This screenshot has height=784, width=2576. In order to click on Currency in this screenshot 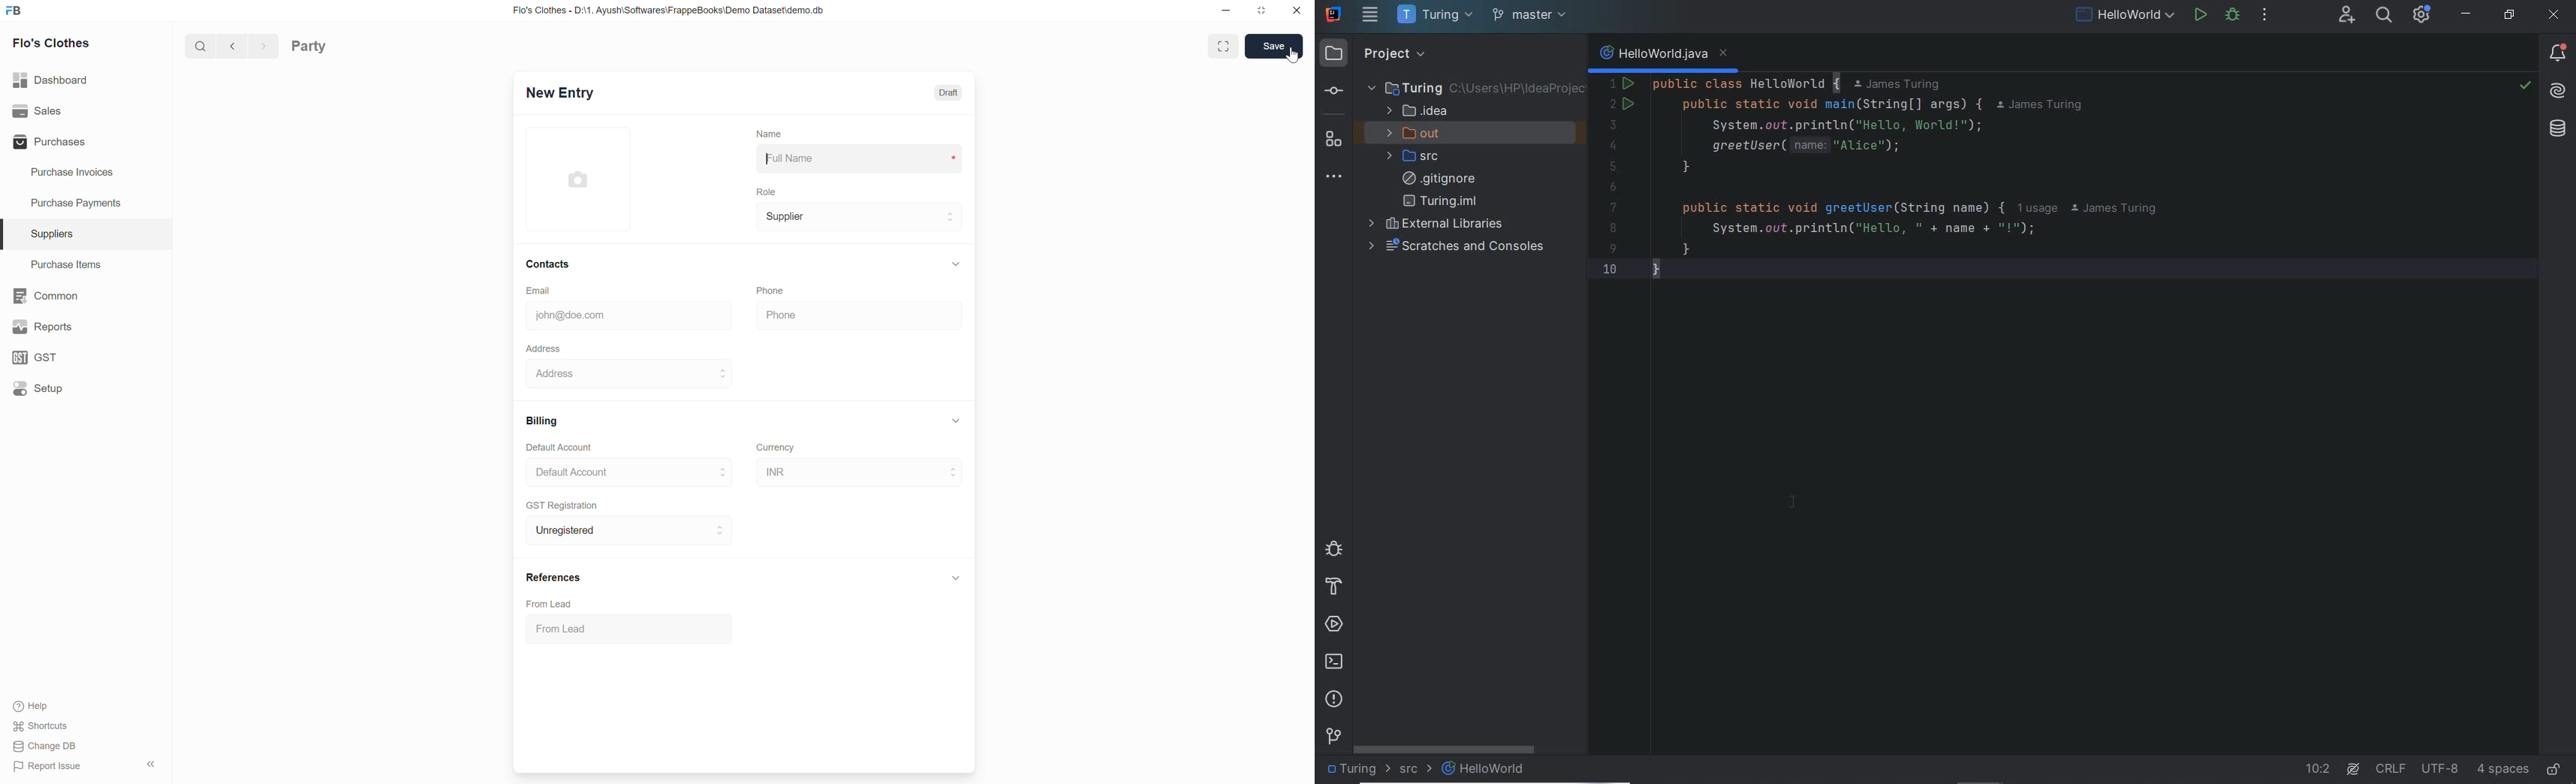, I will do `click(776, 448)`.